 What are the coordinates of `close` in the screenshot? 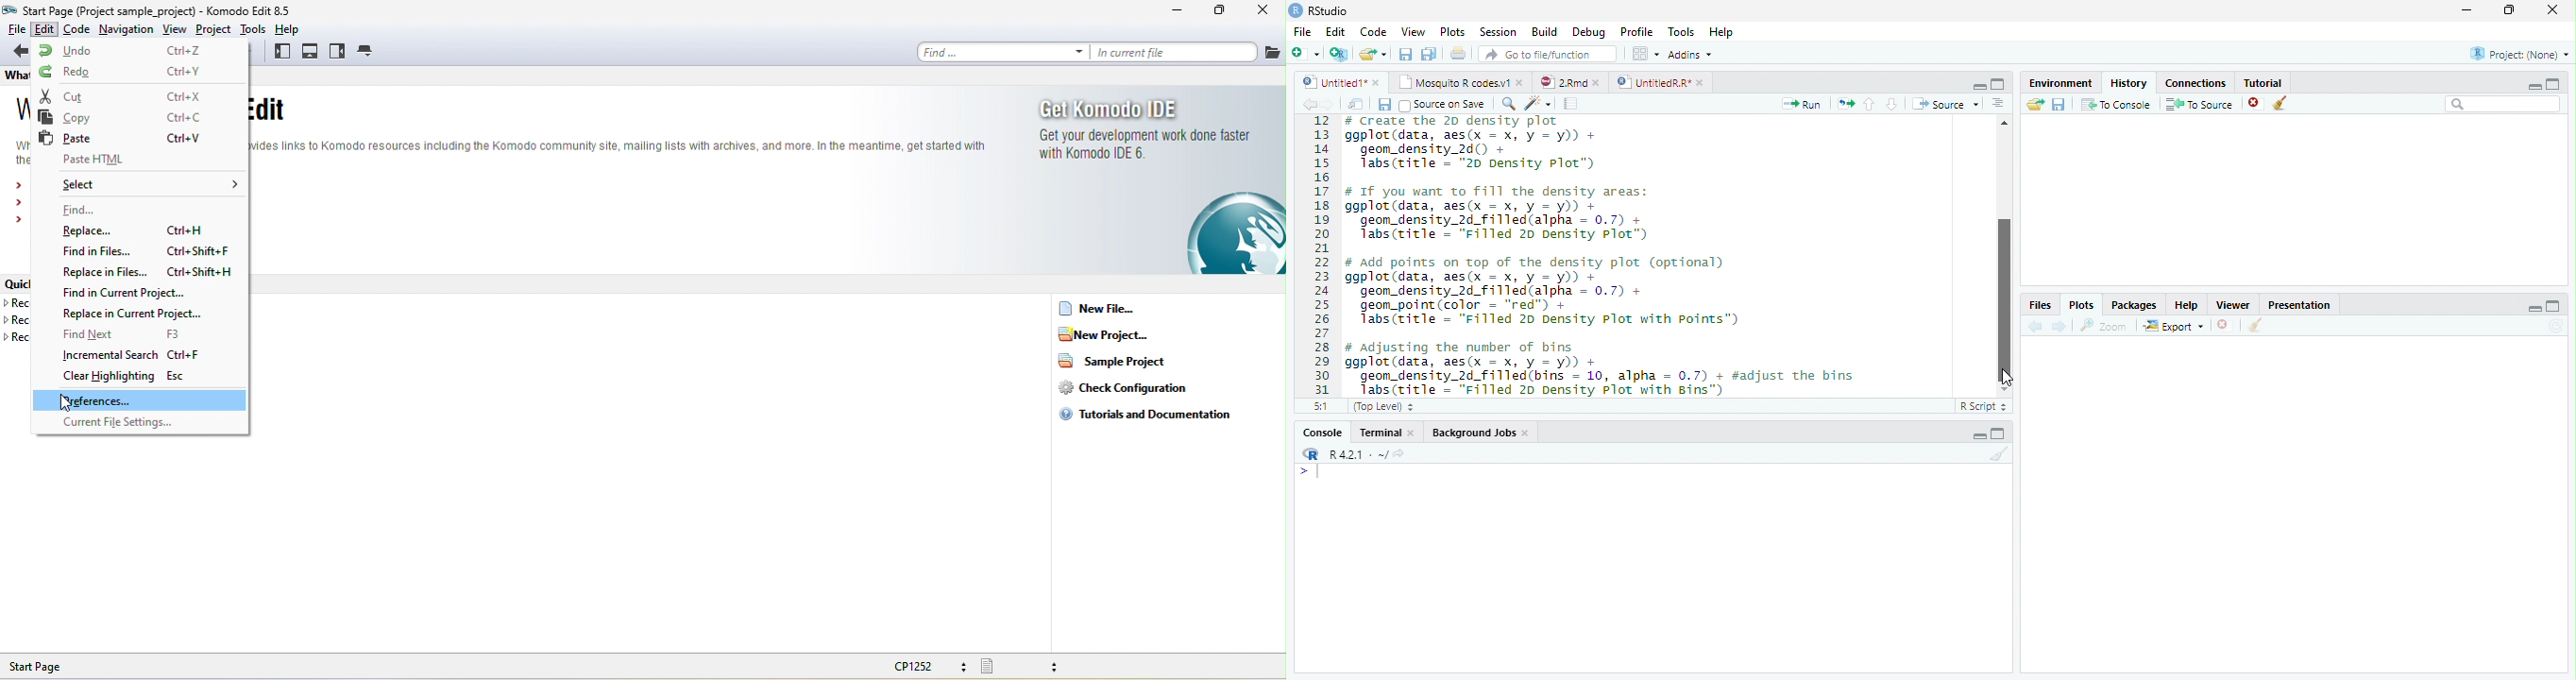 It's located at (2255, 104).